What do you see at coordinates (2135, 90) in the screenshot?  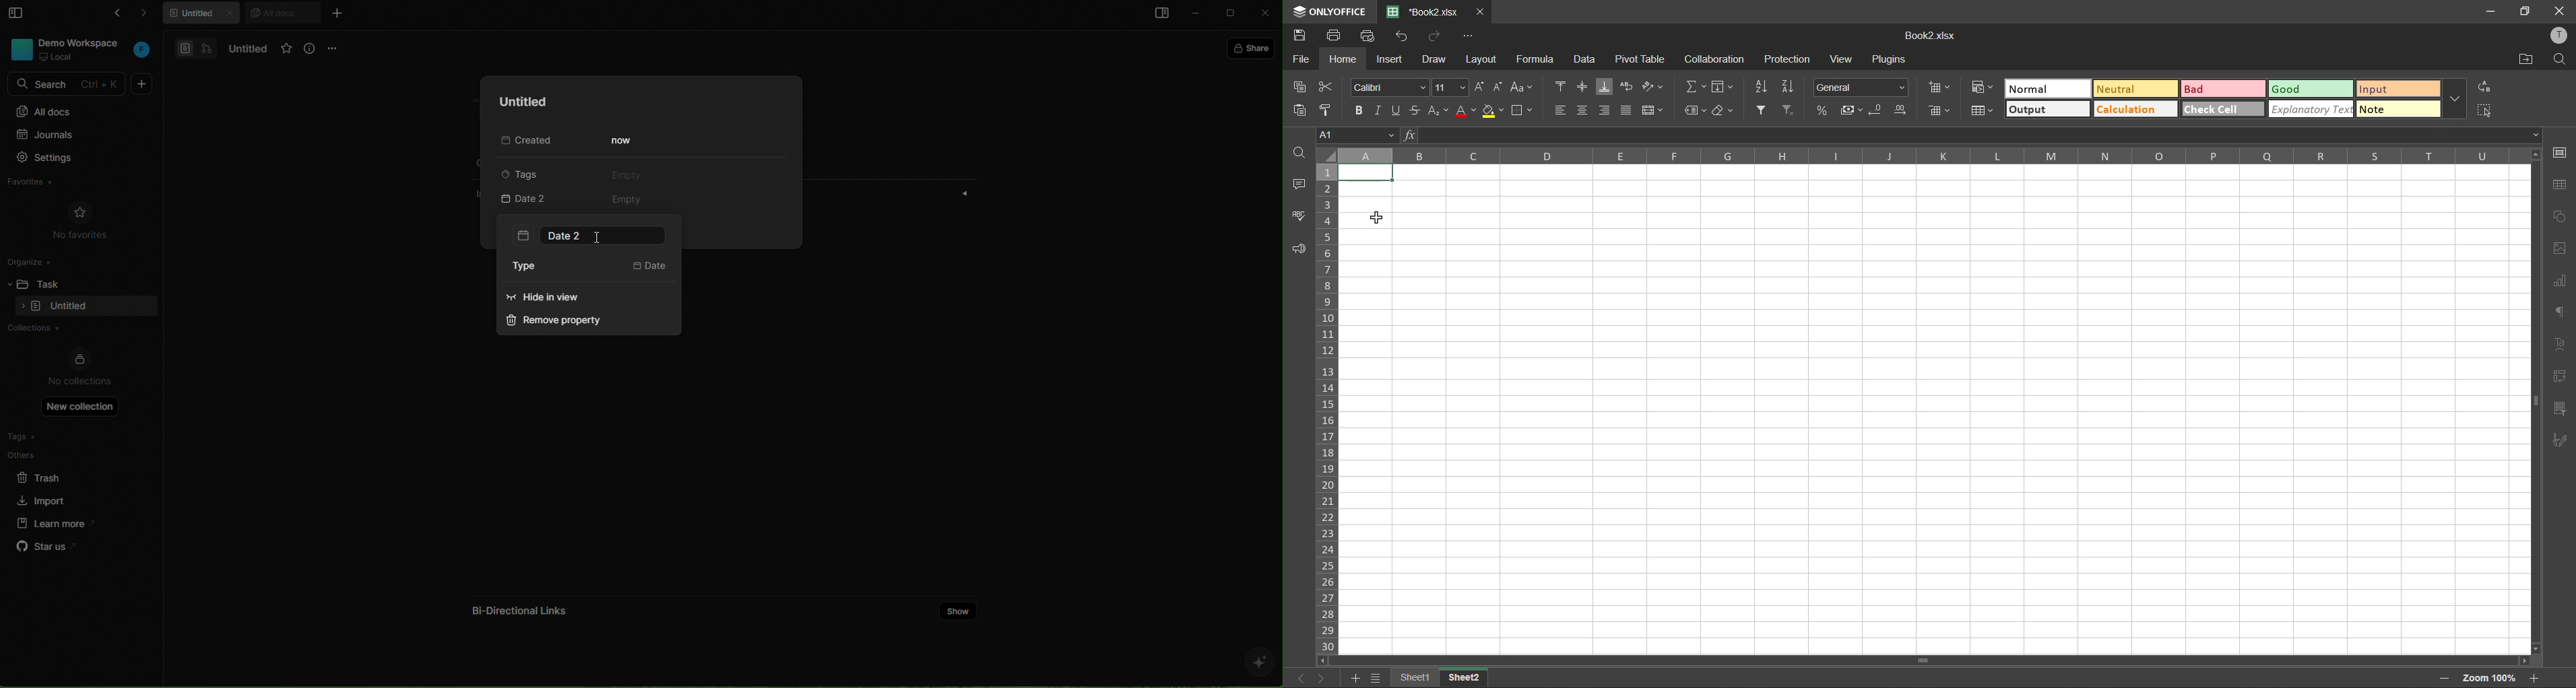 I see `neutral` at bounding box center [2135, 90].